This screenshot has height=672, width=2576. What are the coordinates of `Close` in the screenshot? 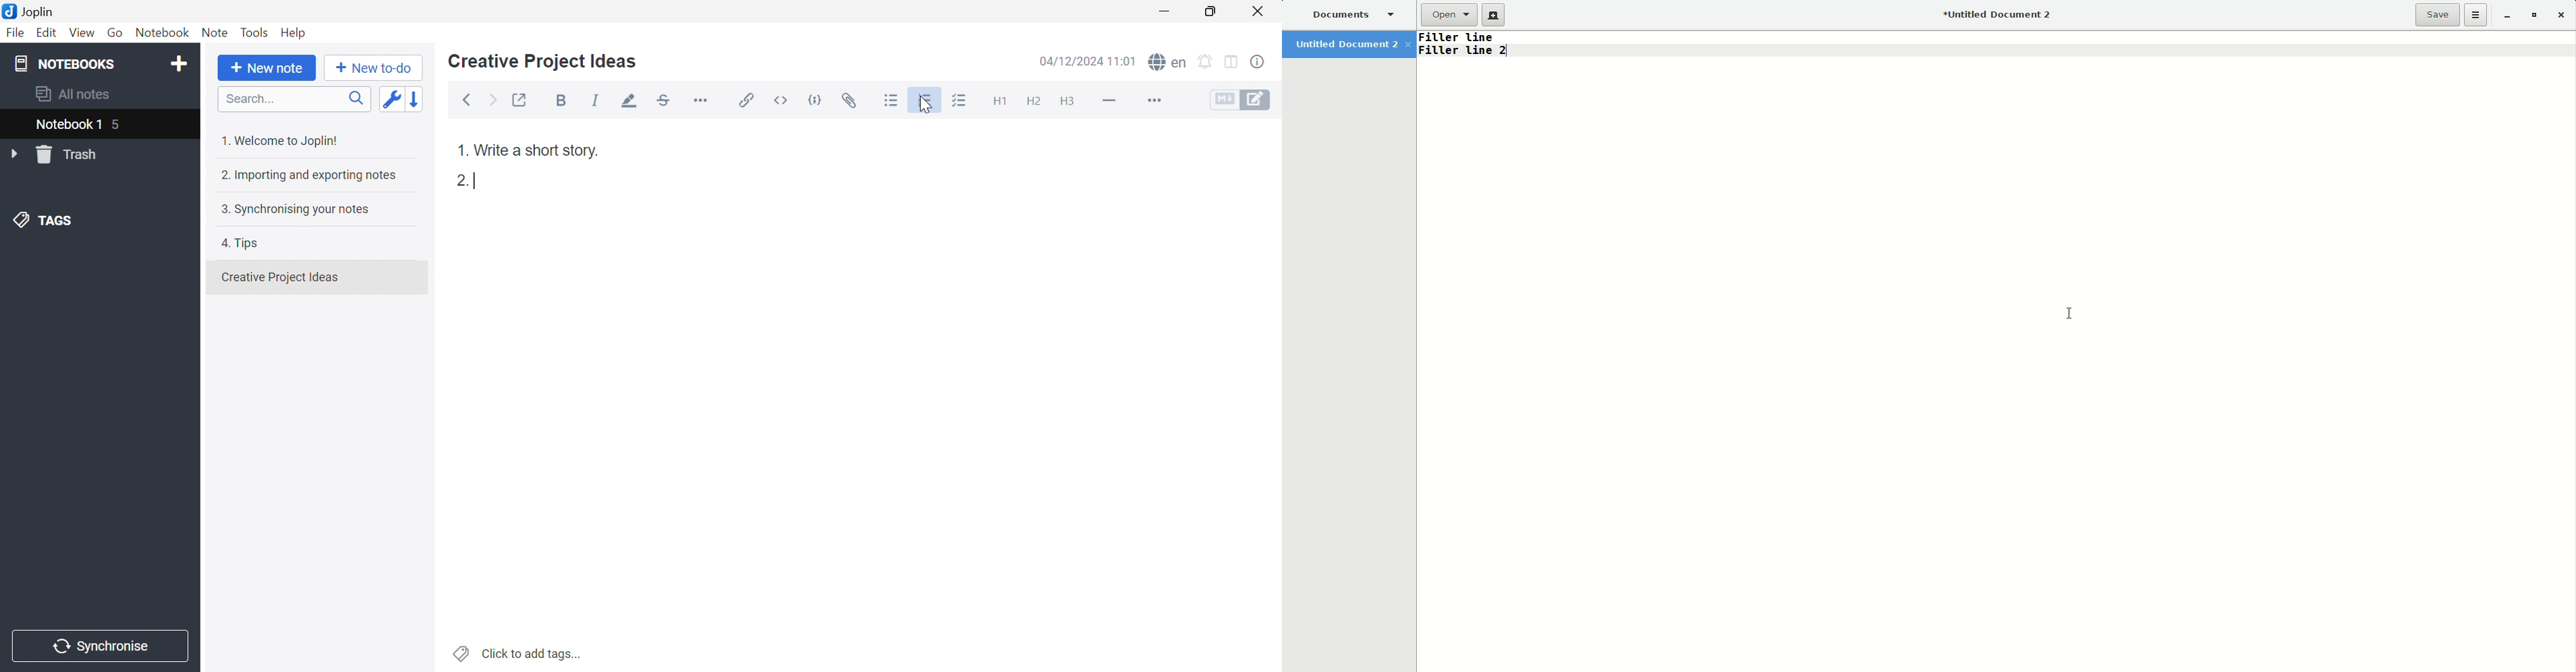 It's located at (1261, 12).